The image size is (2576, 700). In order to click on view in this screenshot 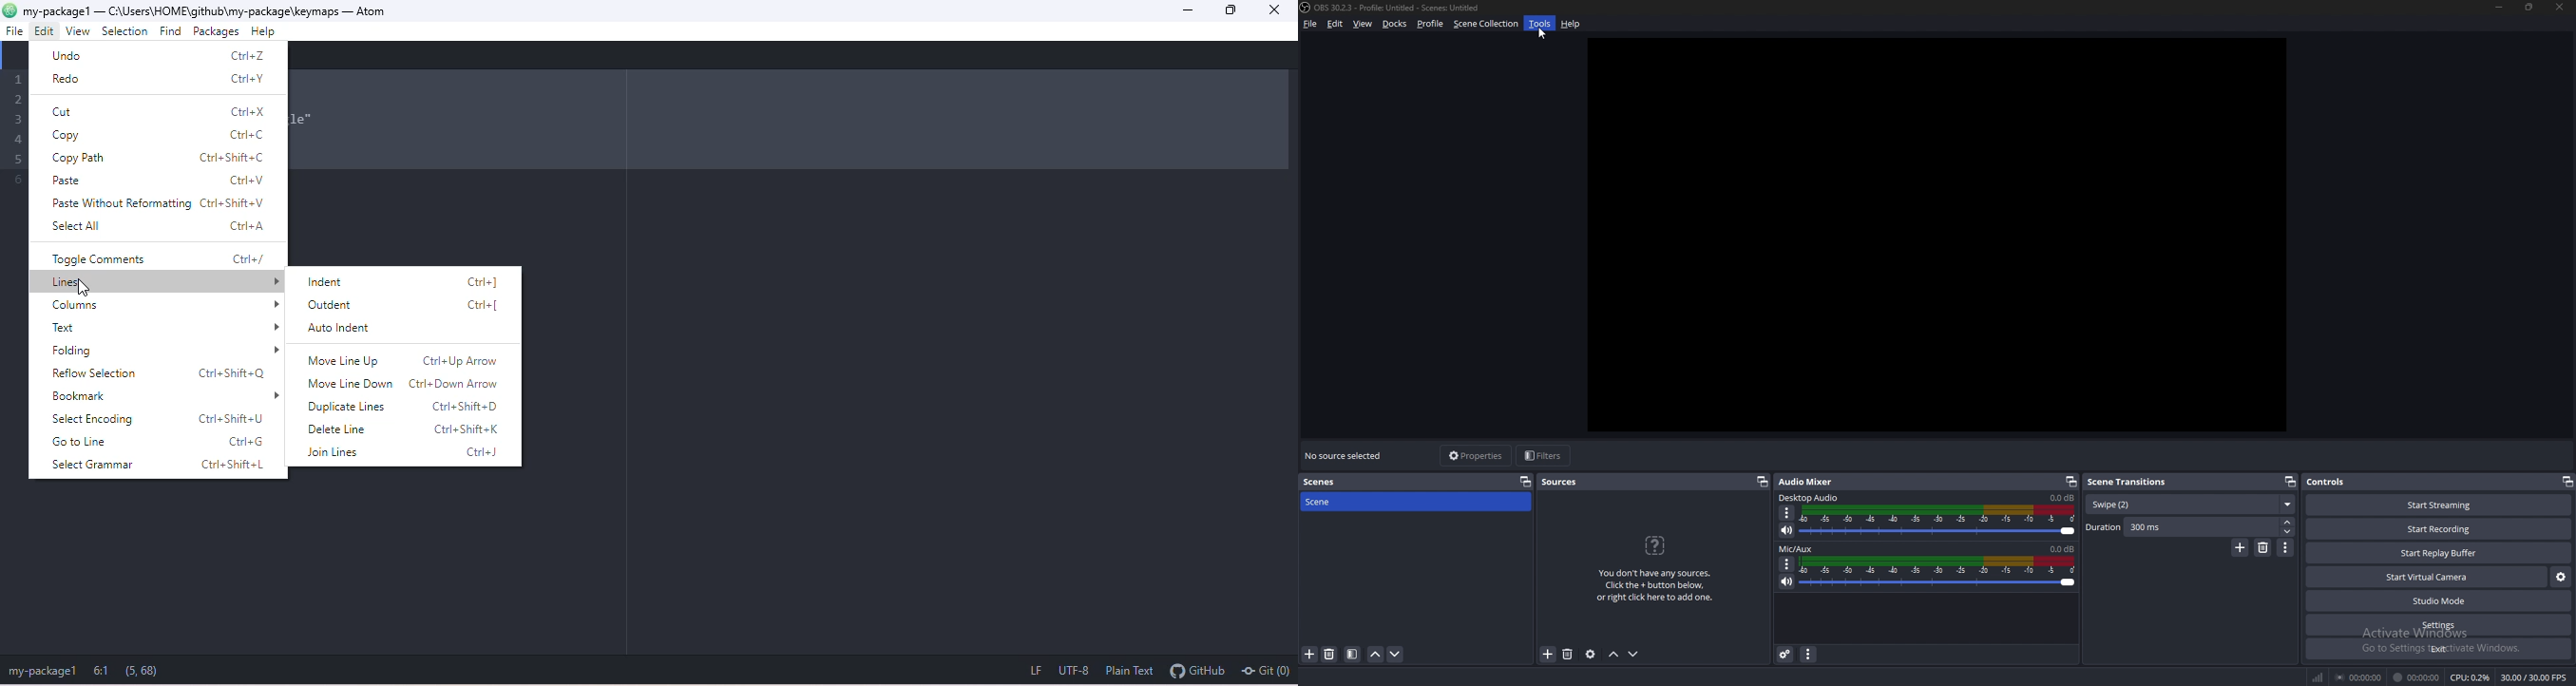, I will do `click(84, 31)`.